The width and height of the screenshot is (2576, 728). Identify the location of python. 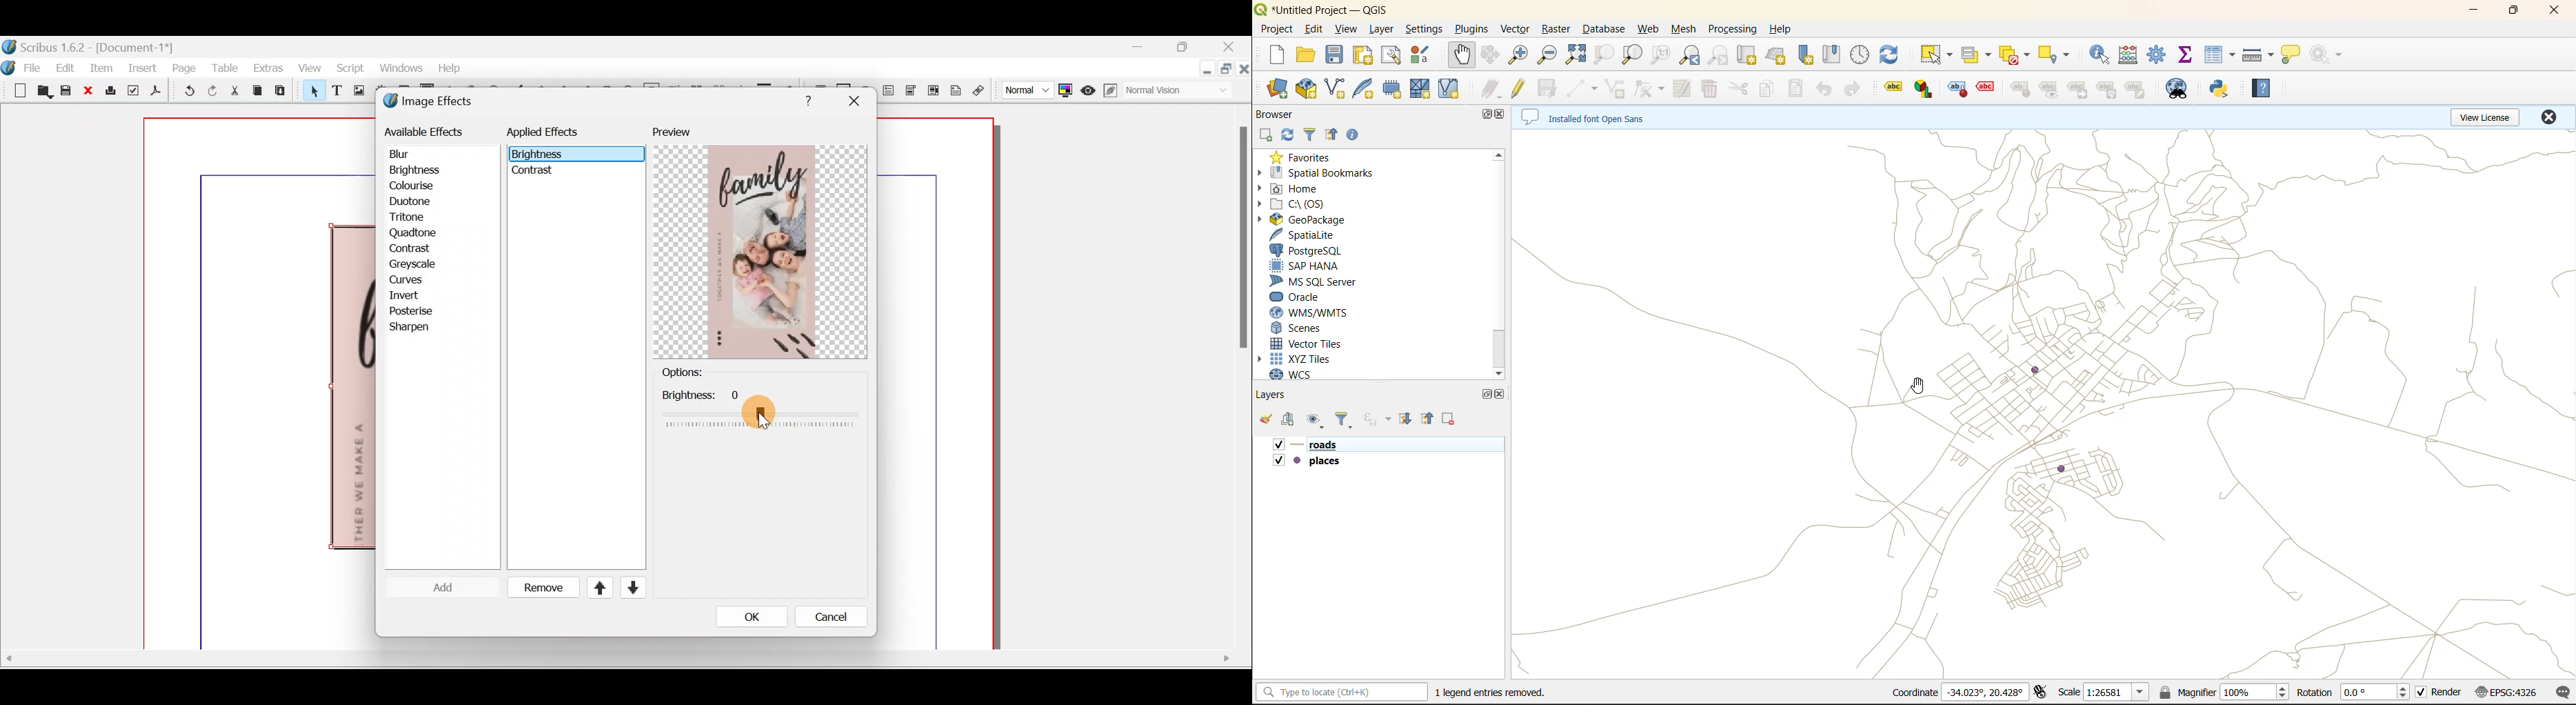
(2219, 90).